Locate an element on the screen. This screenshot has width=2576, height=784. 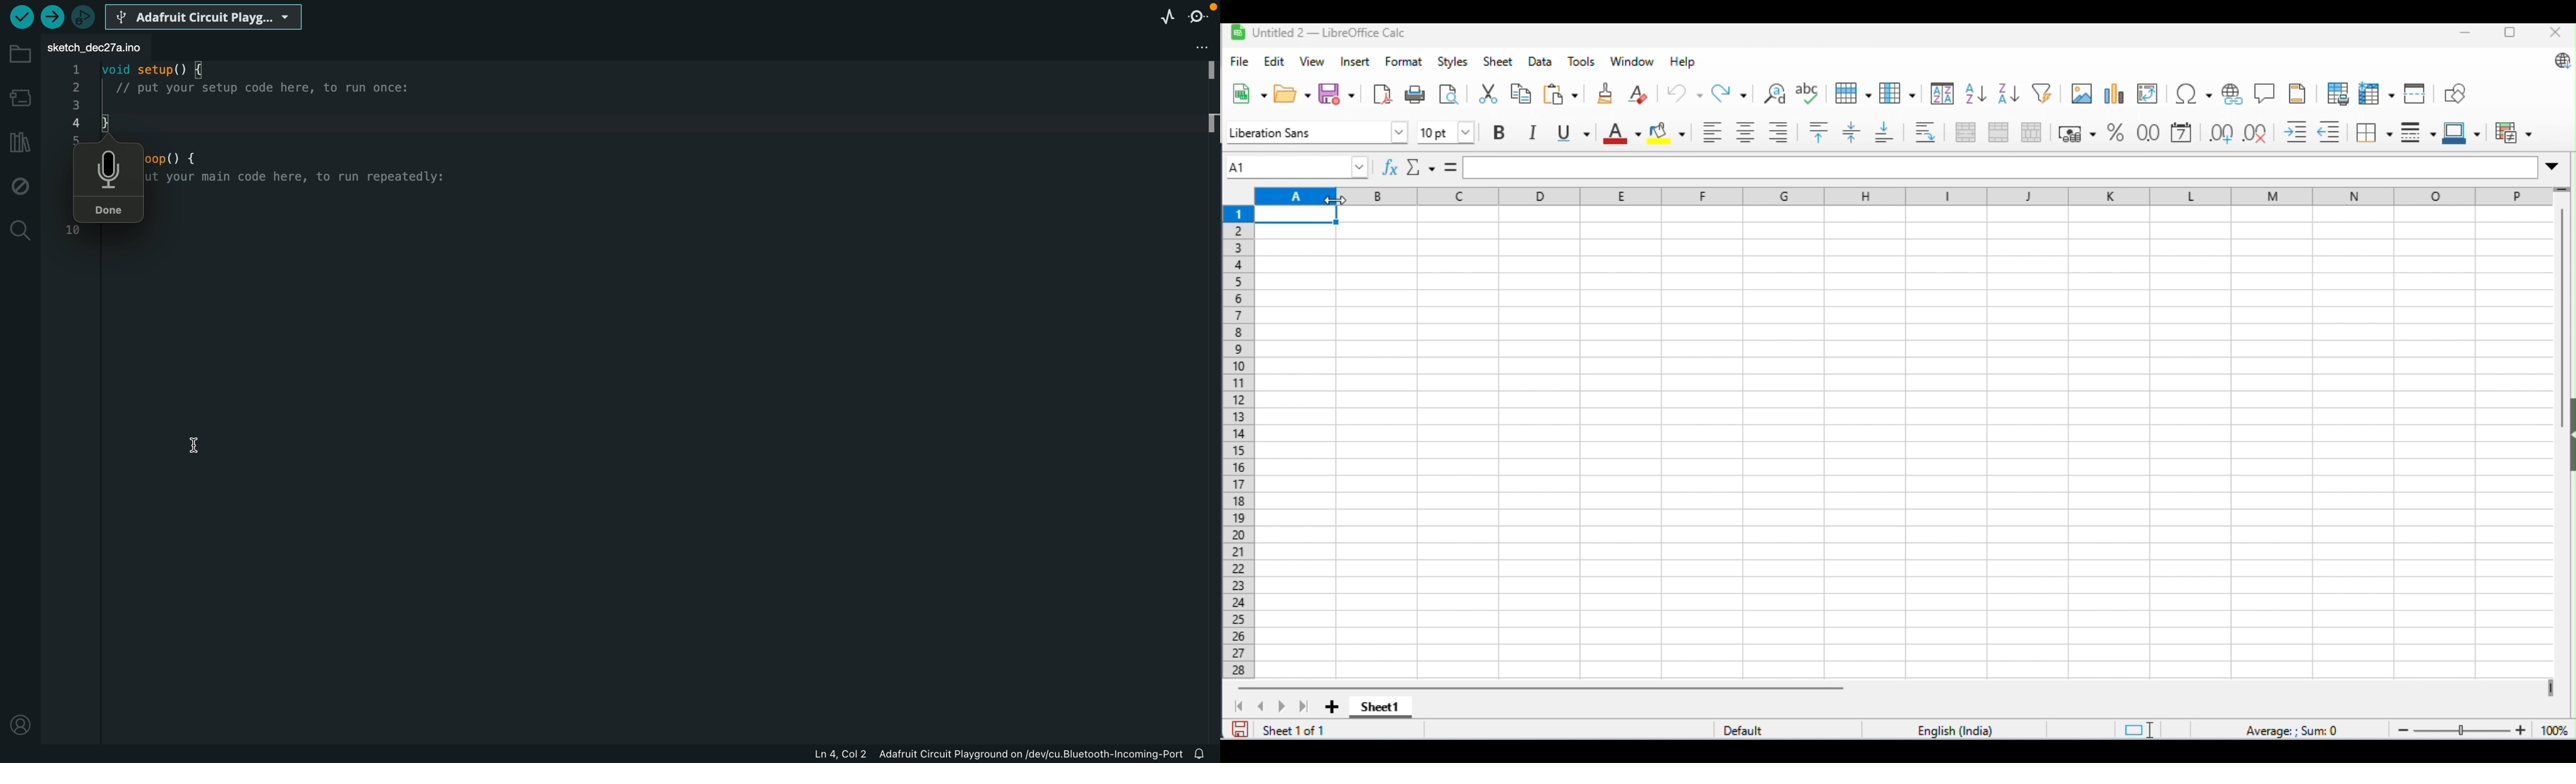
clear direct formatting is located at coordinates (1640, 92).